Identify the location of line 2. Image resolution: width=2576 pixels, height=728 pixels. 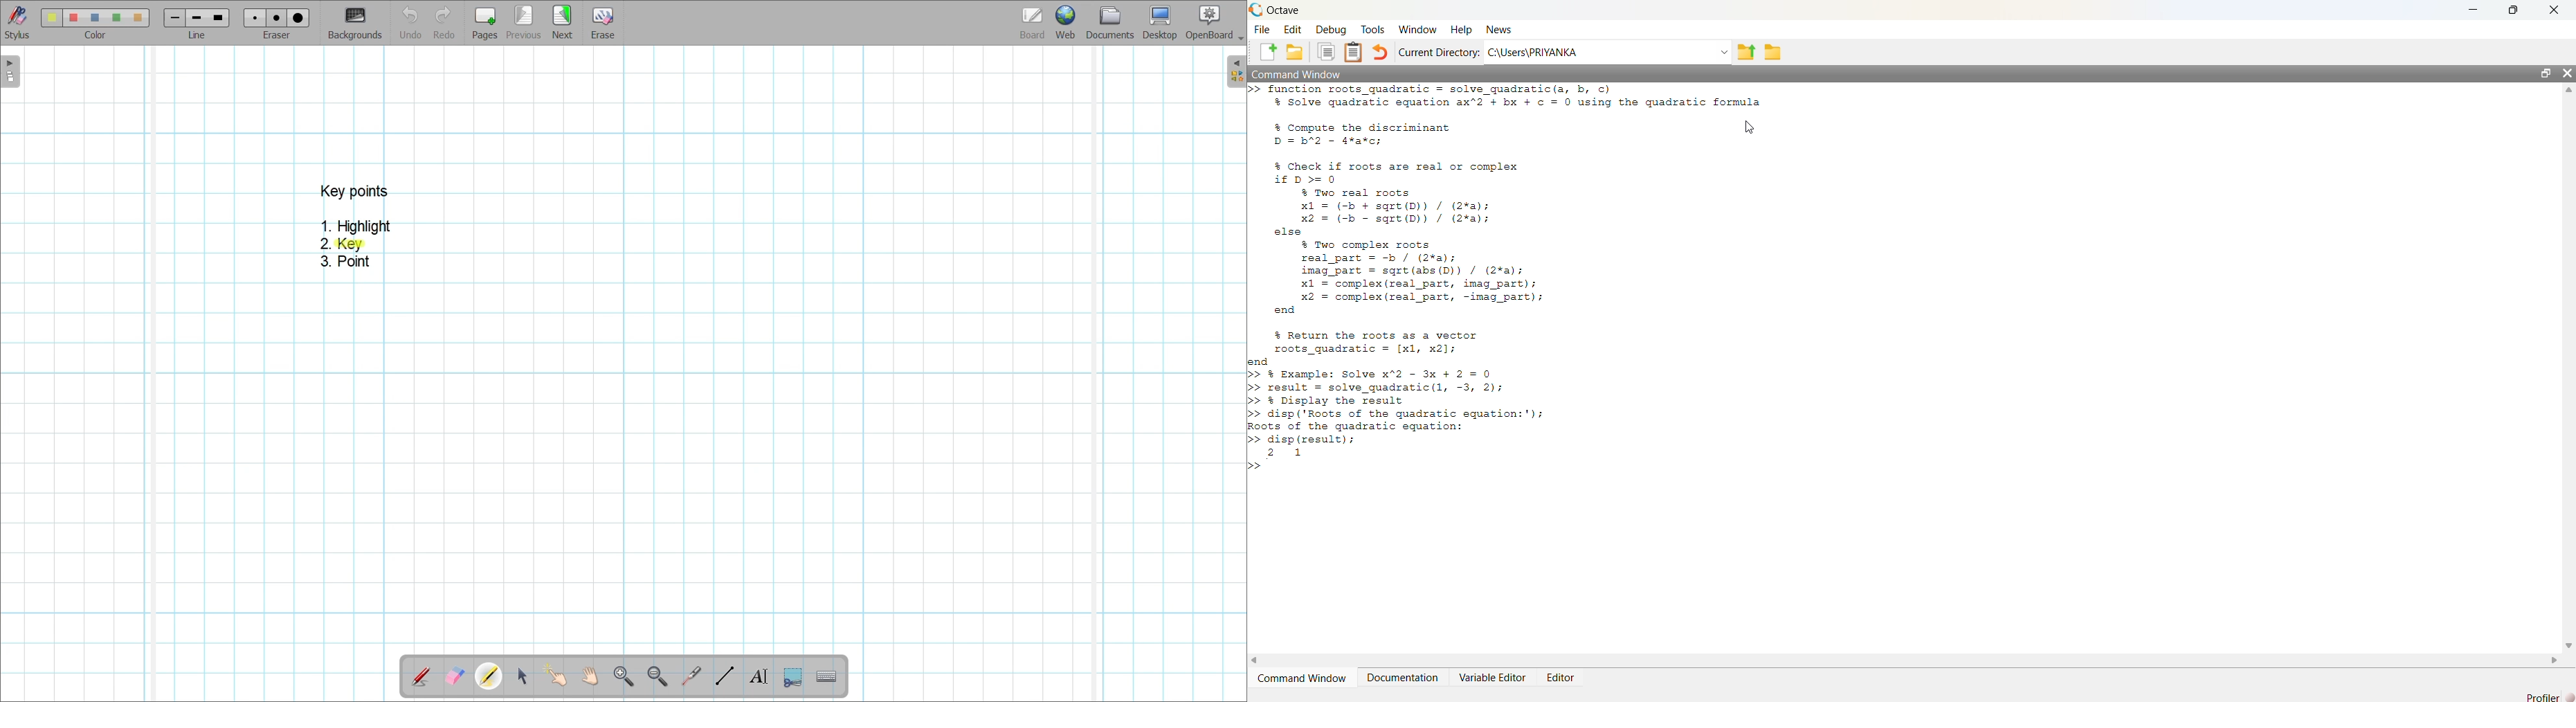
(195, 18).